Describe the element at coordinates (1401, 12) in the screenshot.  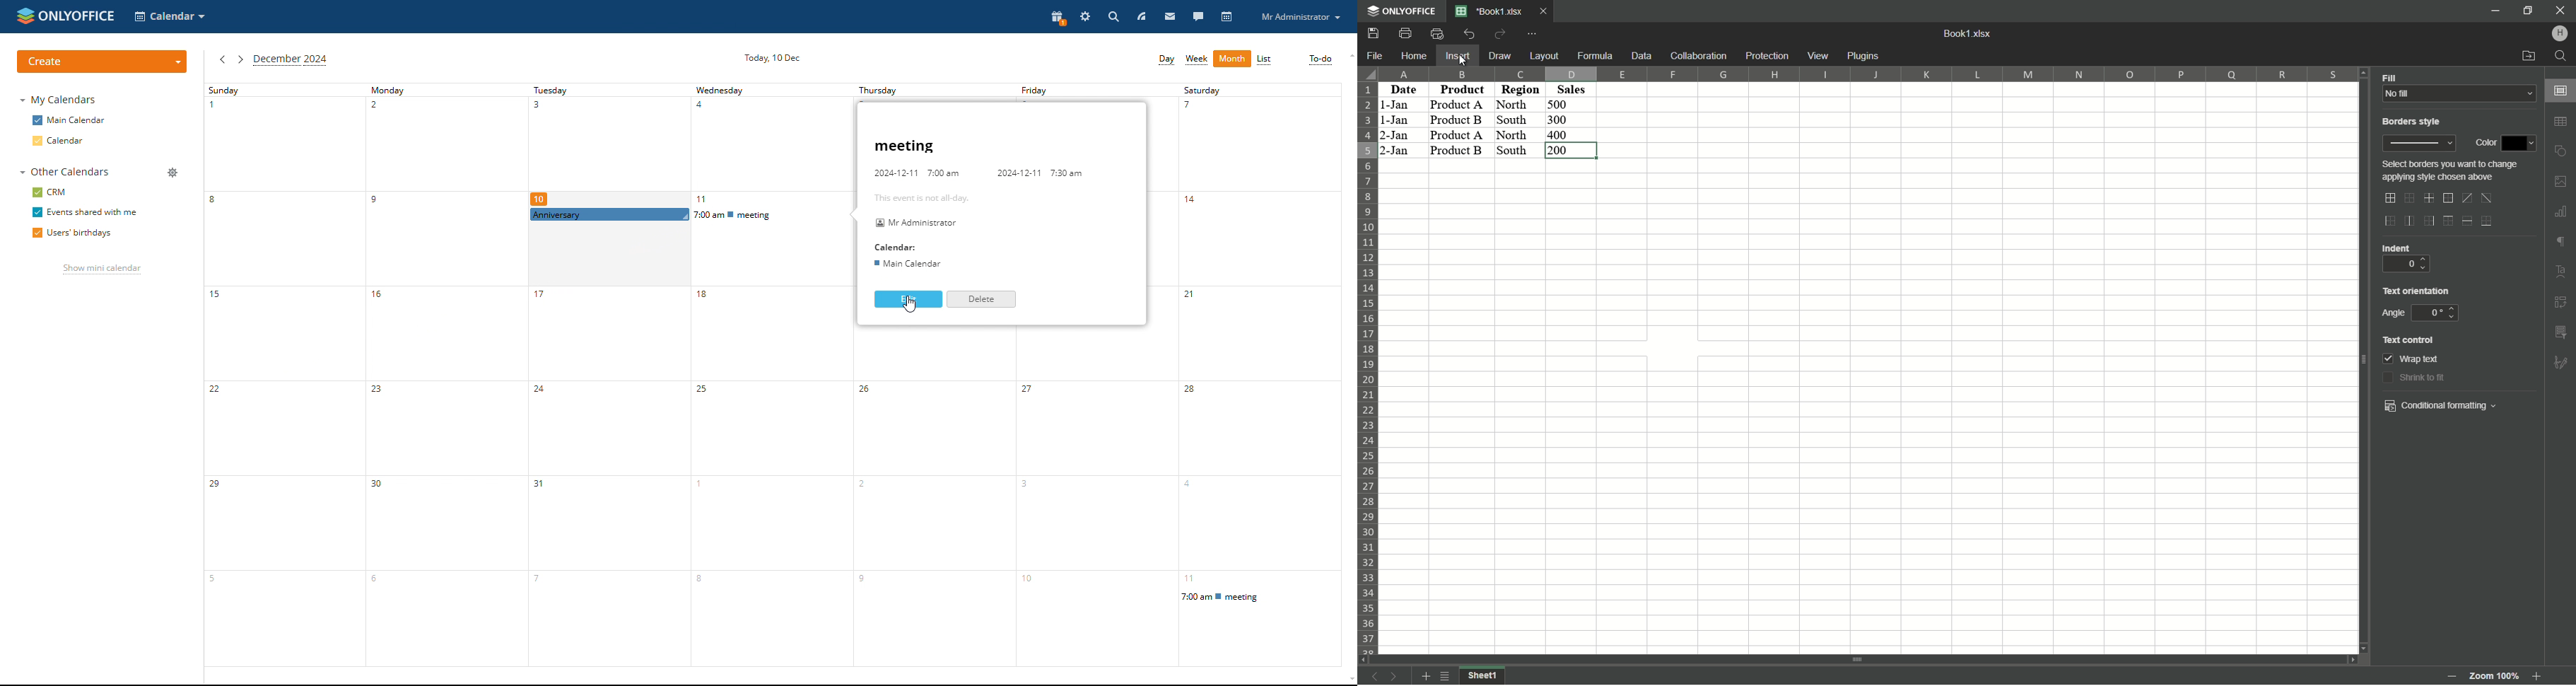
I see `app name` at that location.